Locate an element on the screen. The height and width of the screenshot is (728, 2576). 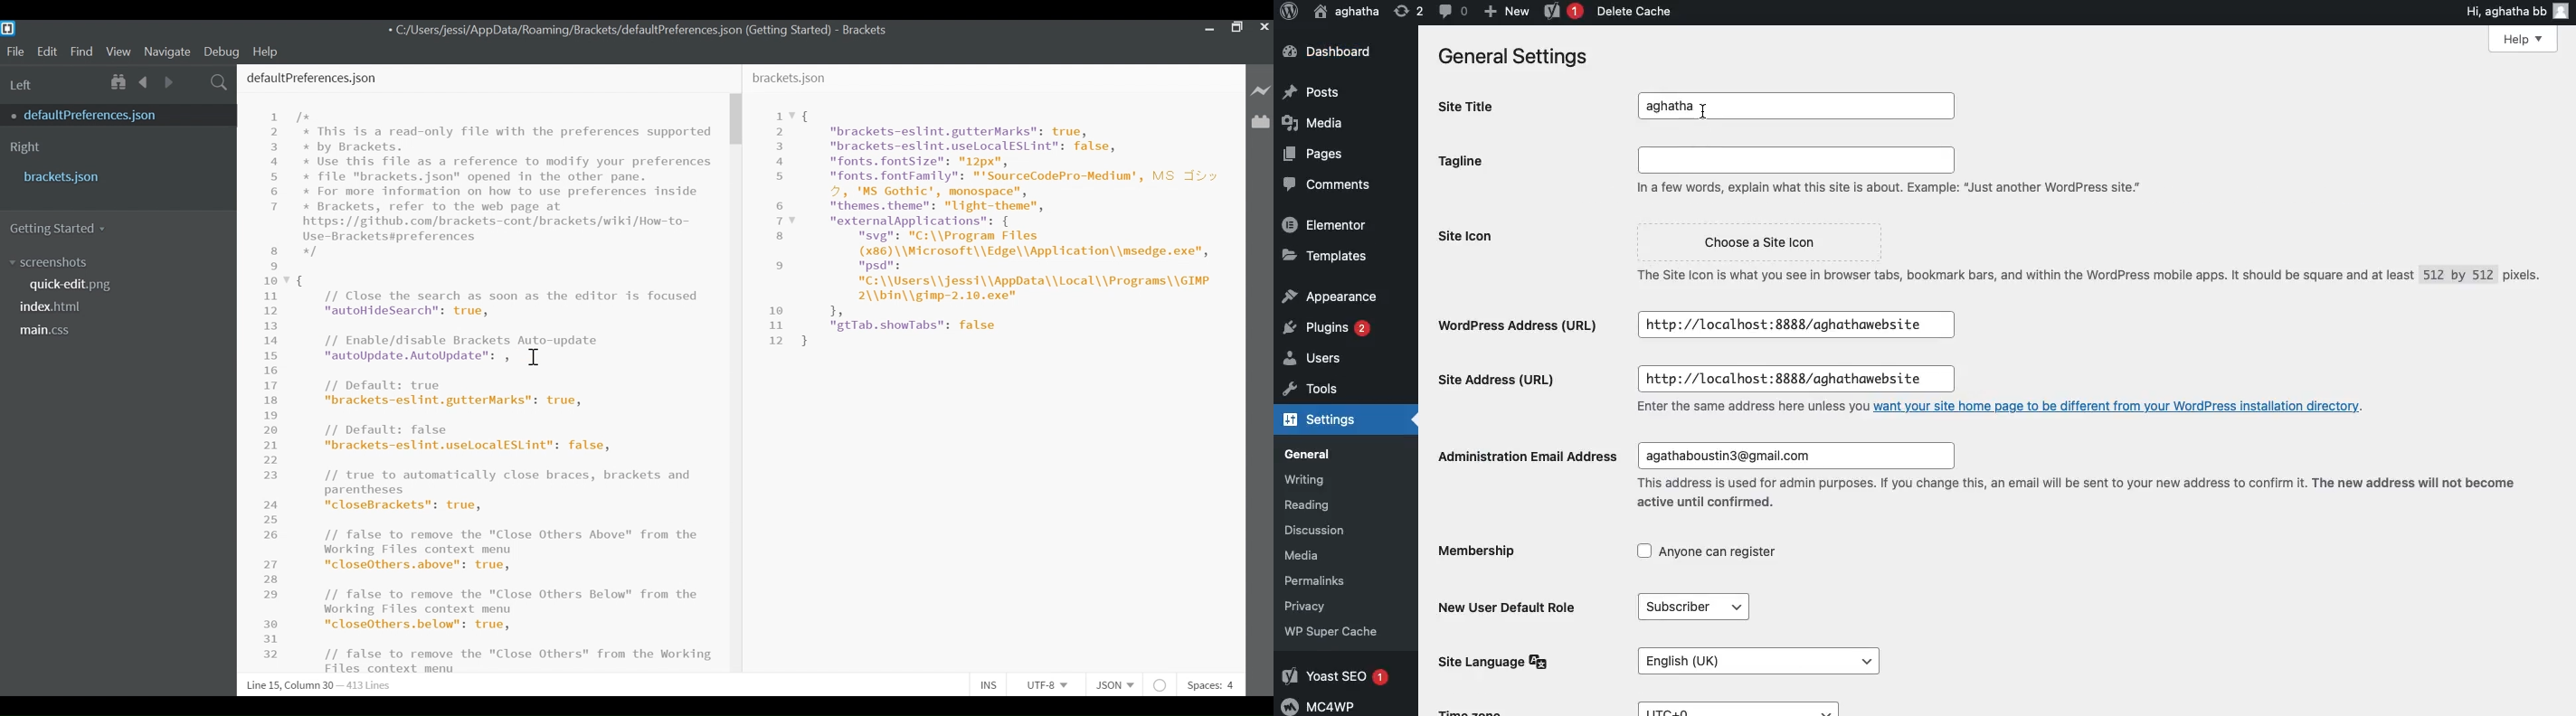
Yoast is located at coordinates (1559, 12).